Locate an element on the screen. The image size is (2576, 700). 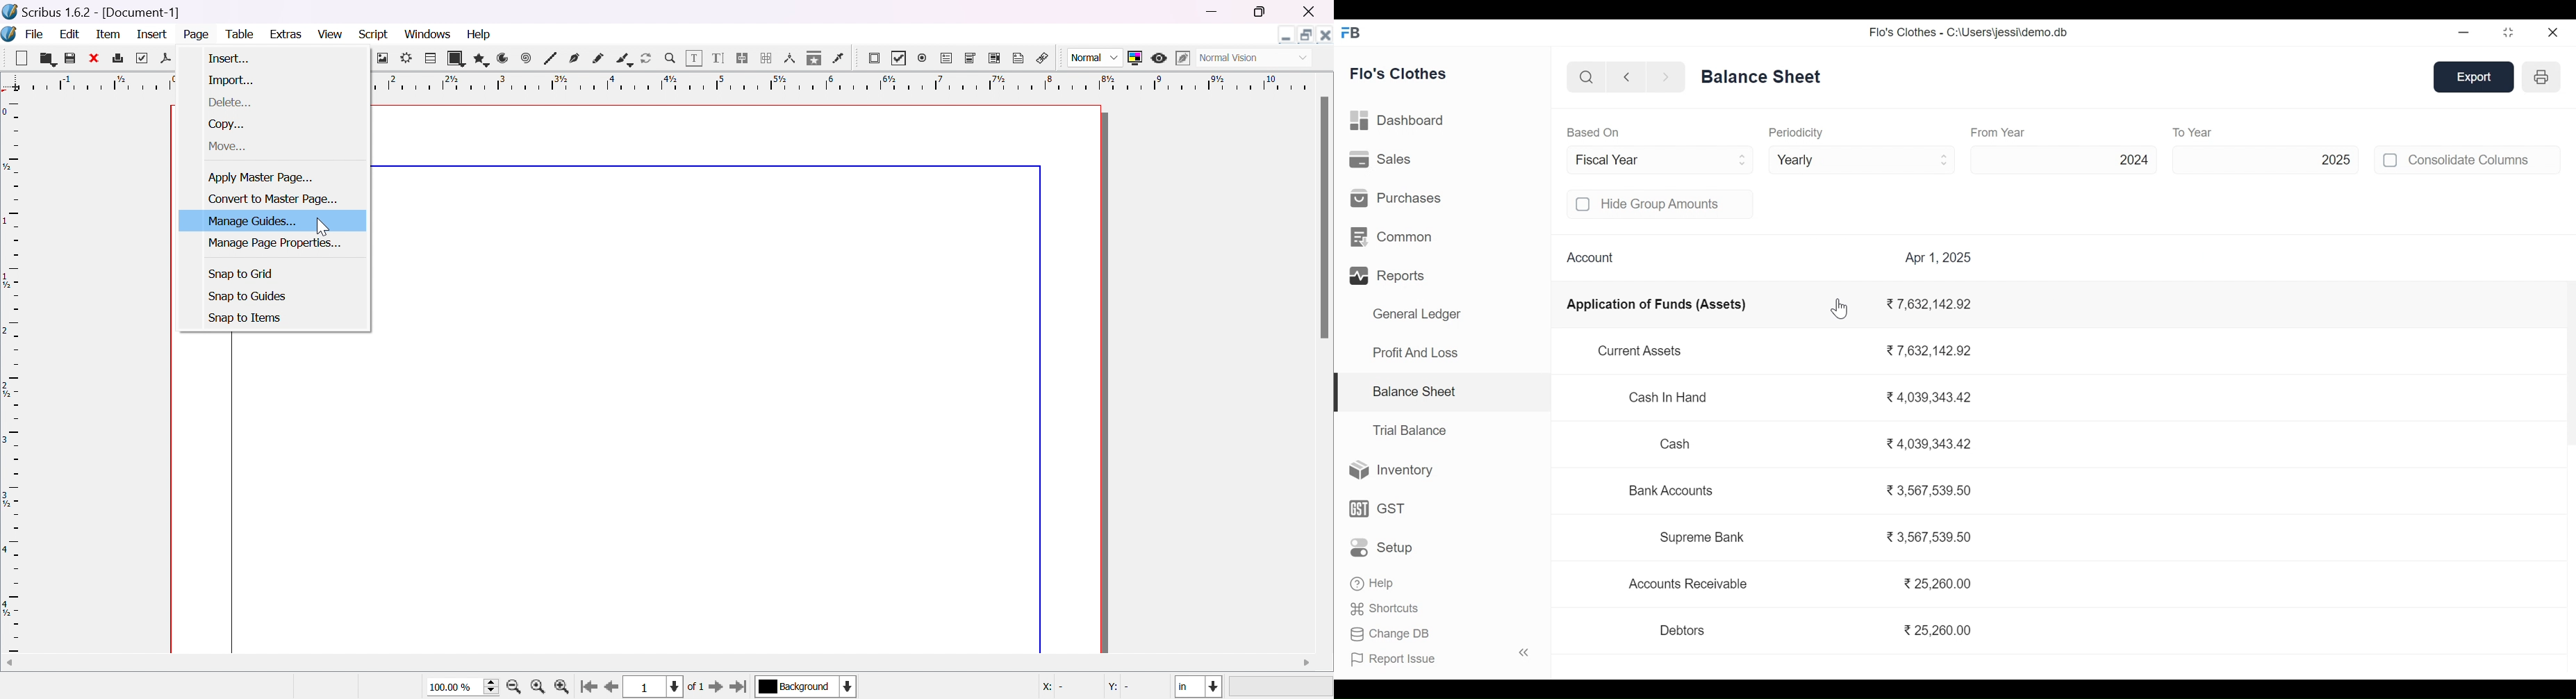
ruler is located at coordinates (89, 81).